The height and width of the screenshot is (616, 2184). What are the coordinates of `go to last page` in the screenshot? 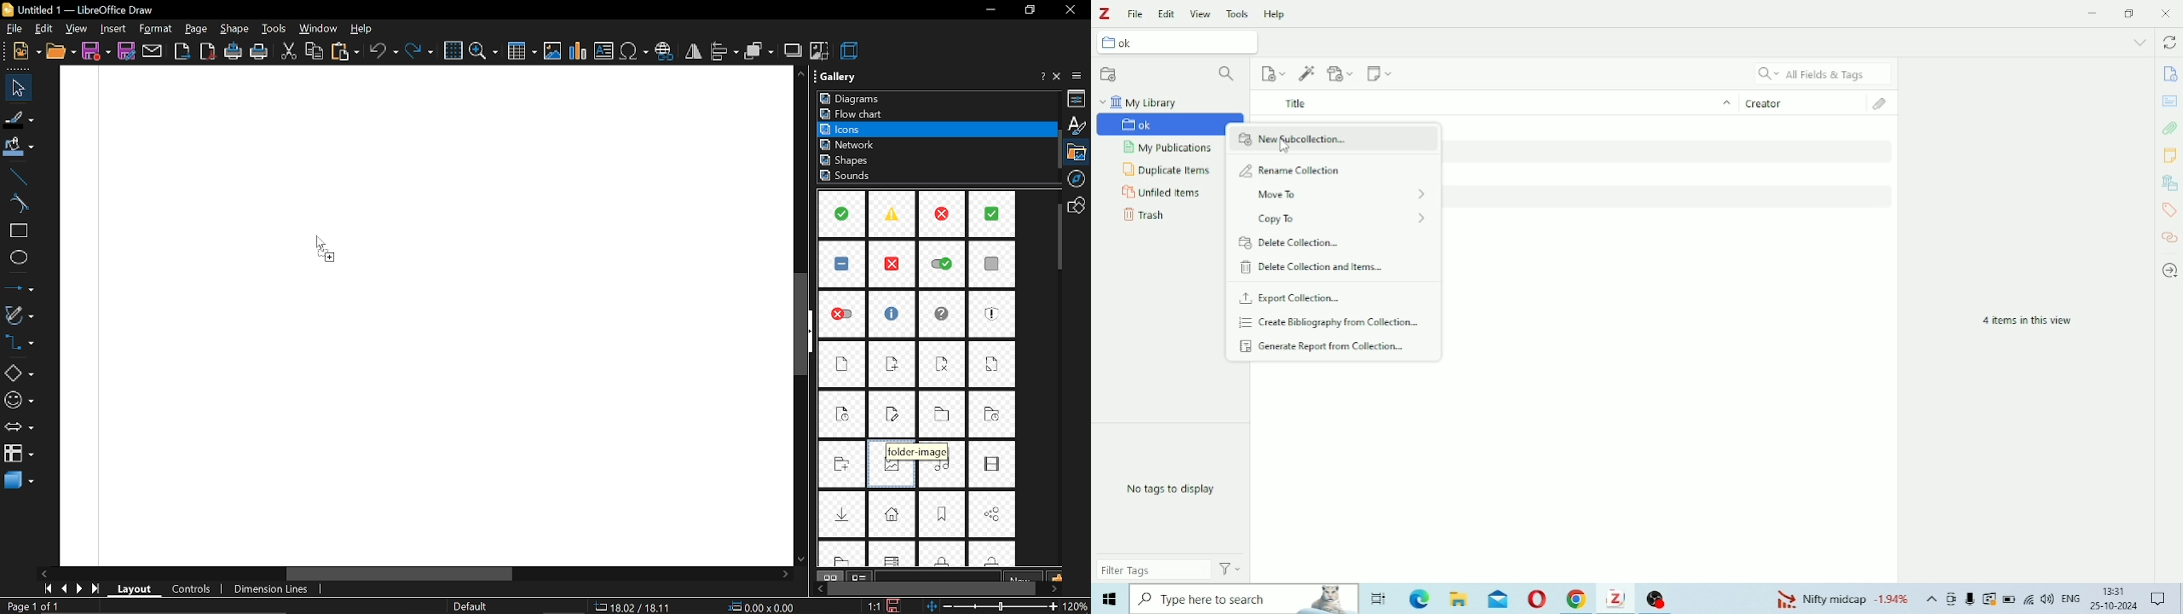 It's located at (96, 590).